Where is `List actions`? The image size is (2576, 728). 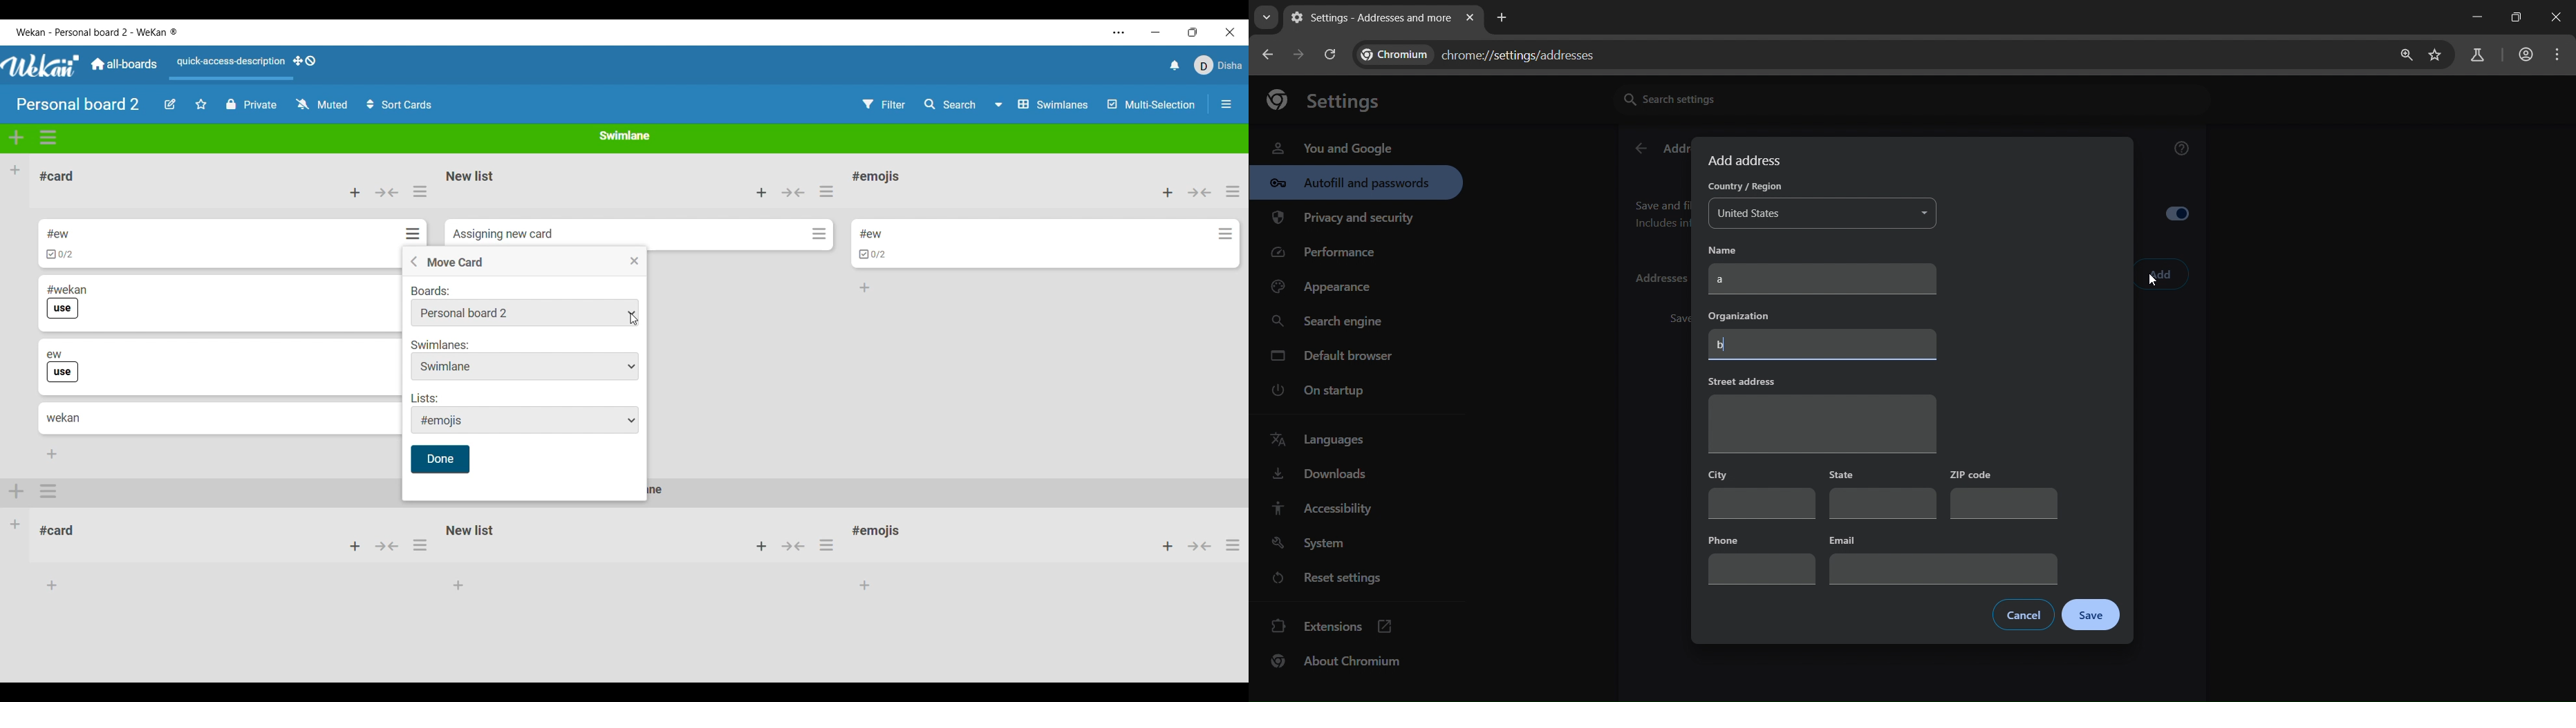 List actions is located at coordinates (1233, 191).